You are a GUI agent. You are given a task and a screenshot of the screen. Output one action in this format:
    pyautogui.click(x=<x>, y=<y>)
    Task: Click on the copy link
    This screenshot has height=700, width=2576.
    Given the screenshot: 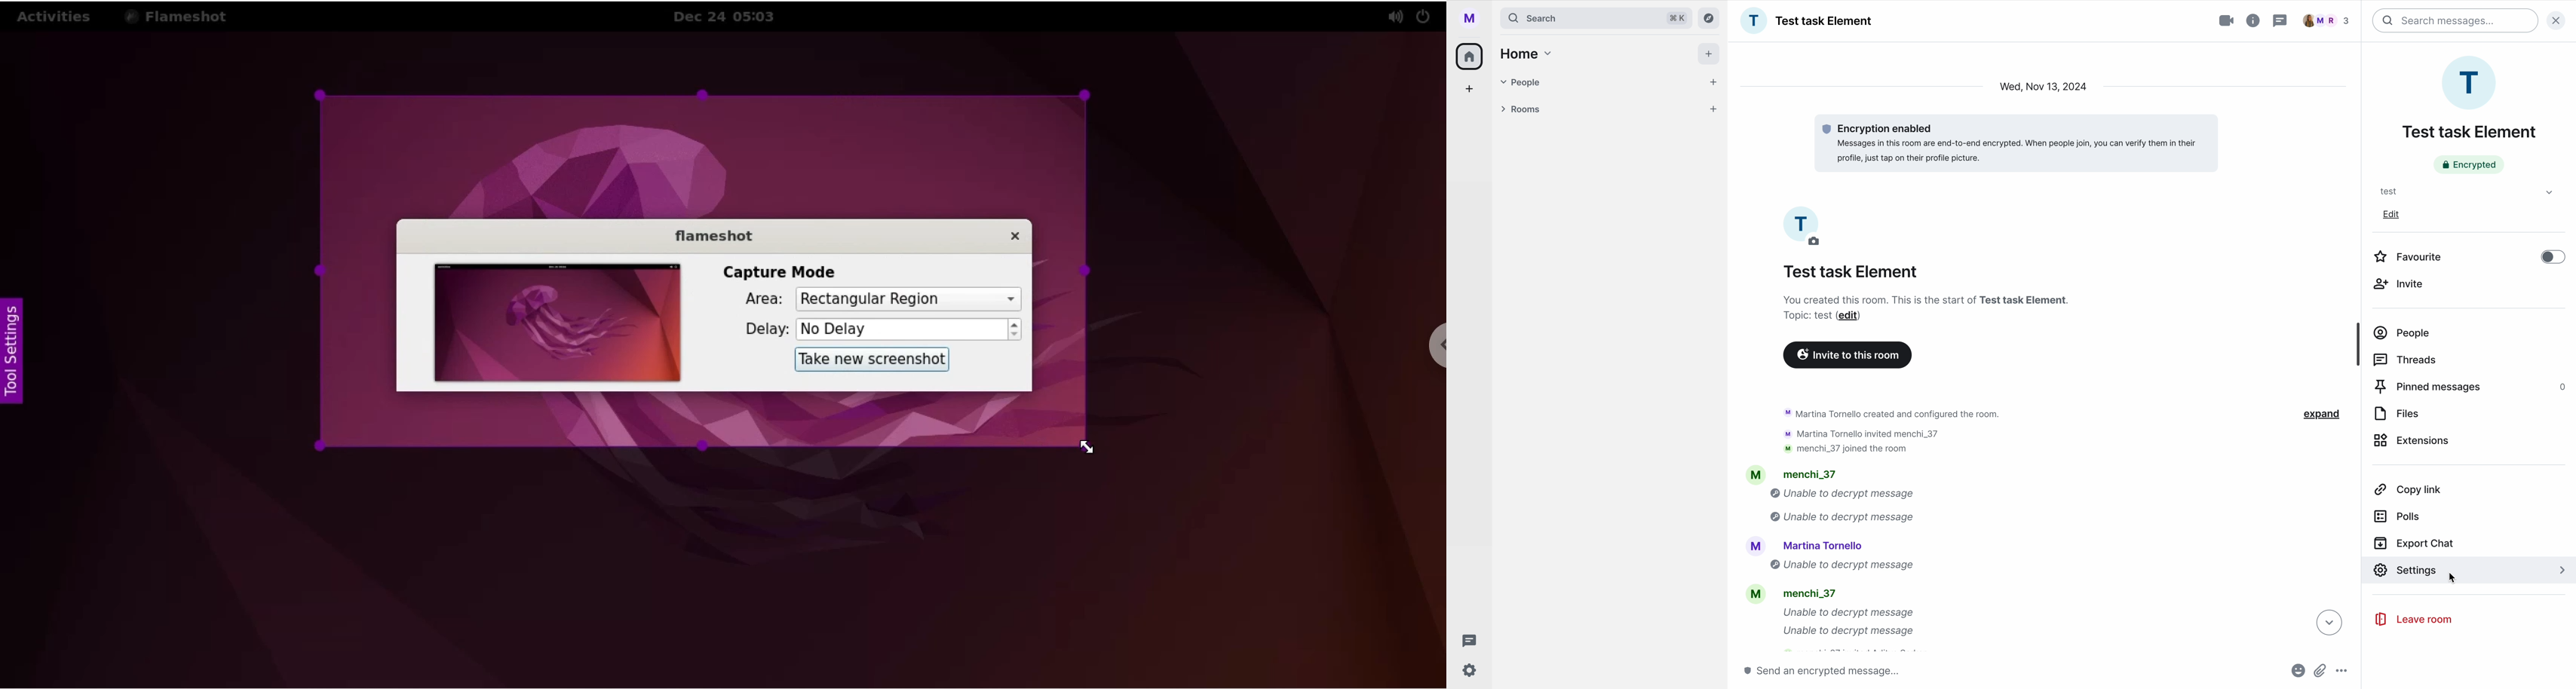 What is the action you would take?
    pyautogui.click(x=2408, y=490)
    